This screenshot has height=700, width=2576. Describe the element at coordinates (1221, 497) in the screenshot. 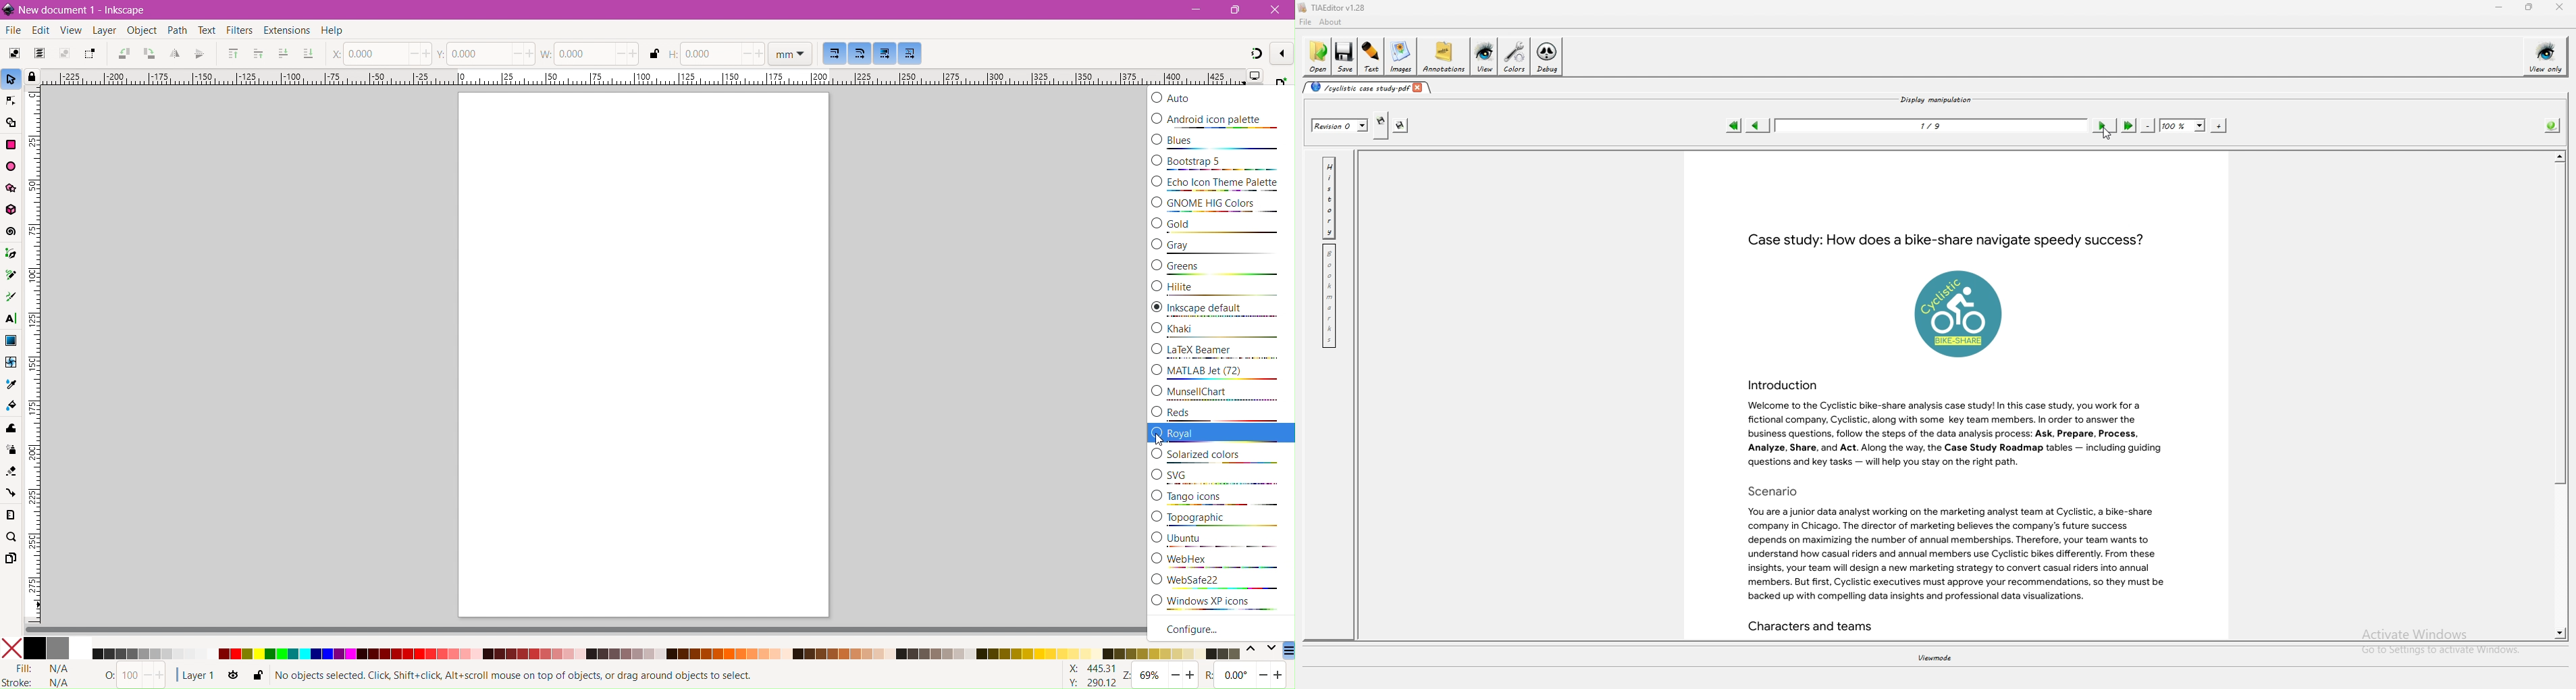

I see `Tango Icons` at that location.